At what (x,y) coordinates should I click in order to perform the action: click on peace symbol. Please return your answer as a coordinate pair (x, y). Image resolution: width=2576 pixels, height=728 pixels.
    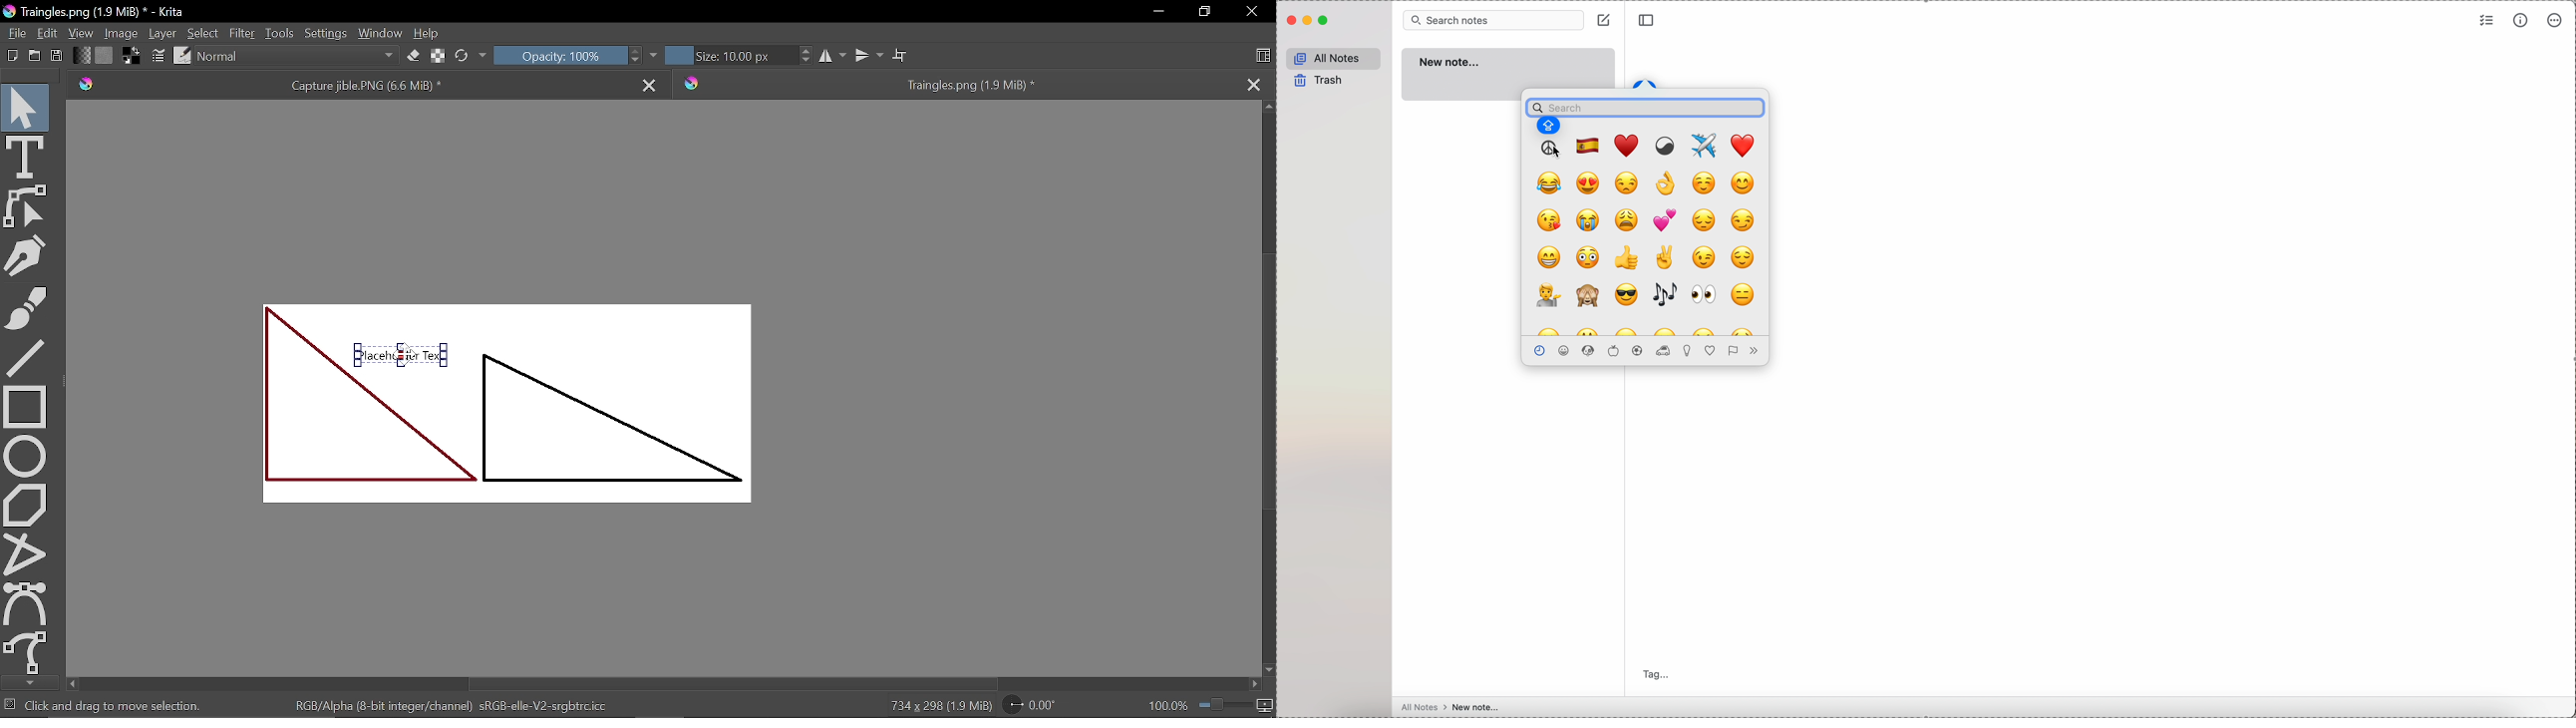
    Looking at the image, I should click on (1550, 149).